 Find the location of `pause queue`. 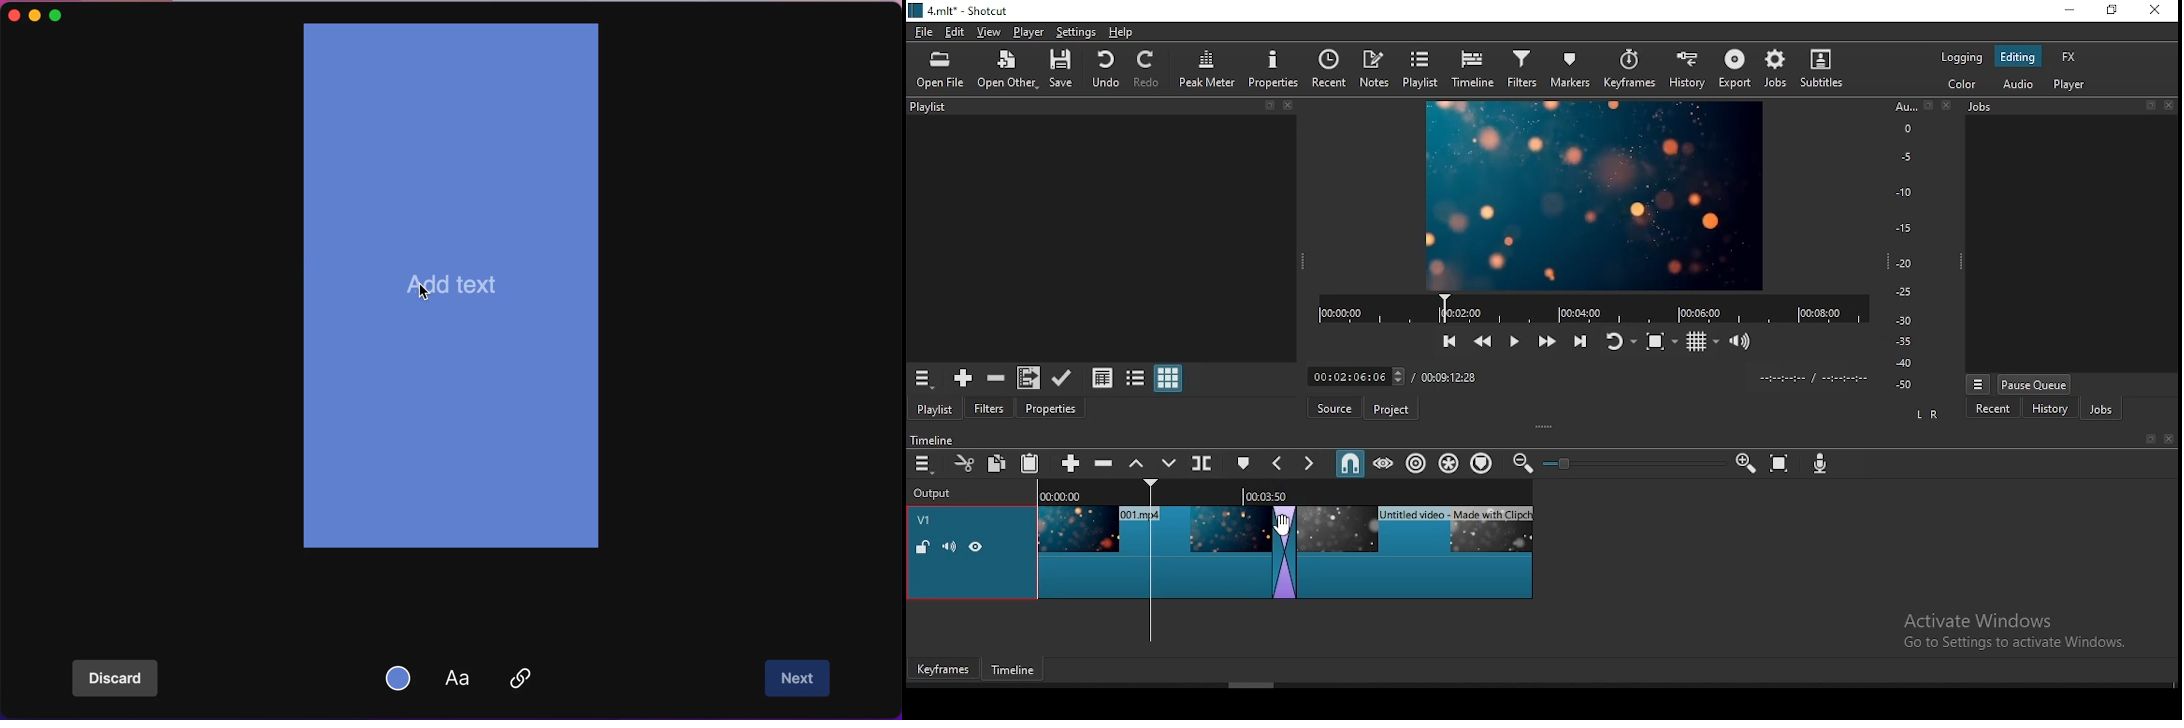

pause queue is located at coordinates (2034, 385).